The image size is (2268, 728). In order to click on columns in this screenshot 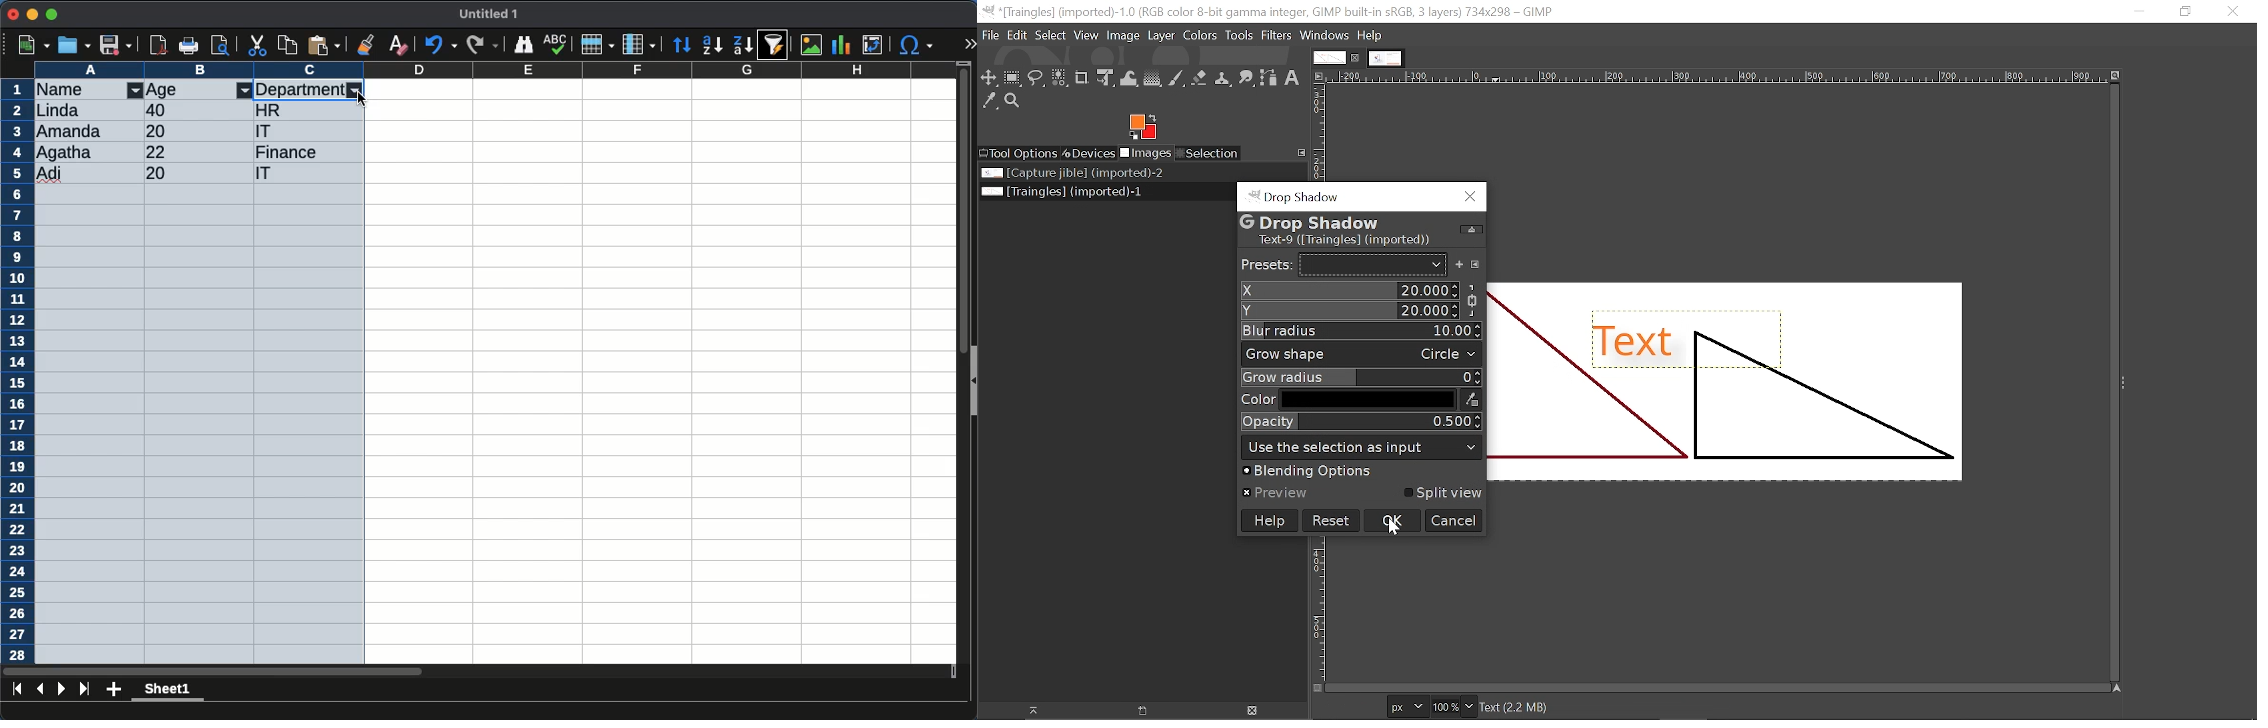, I will do `click(639, 43)`.